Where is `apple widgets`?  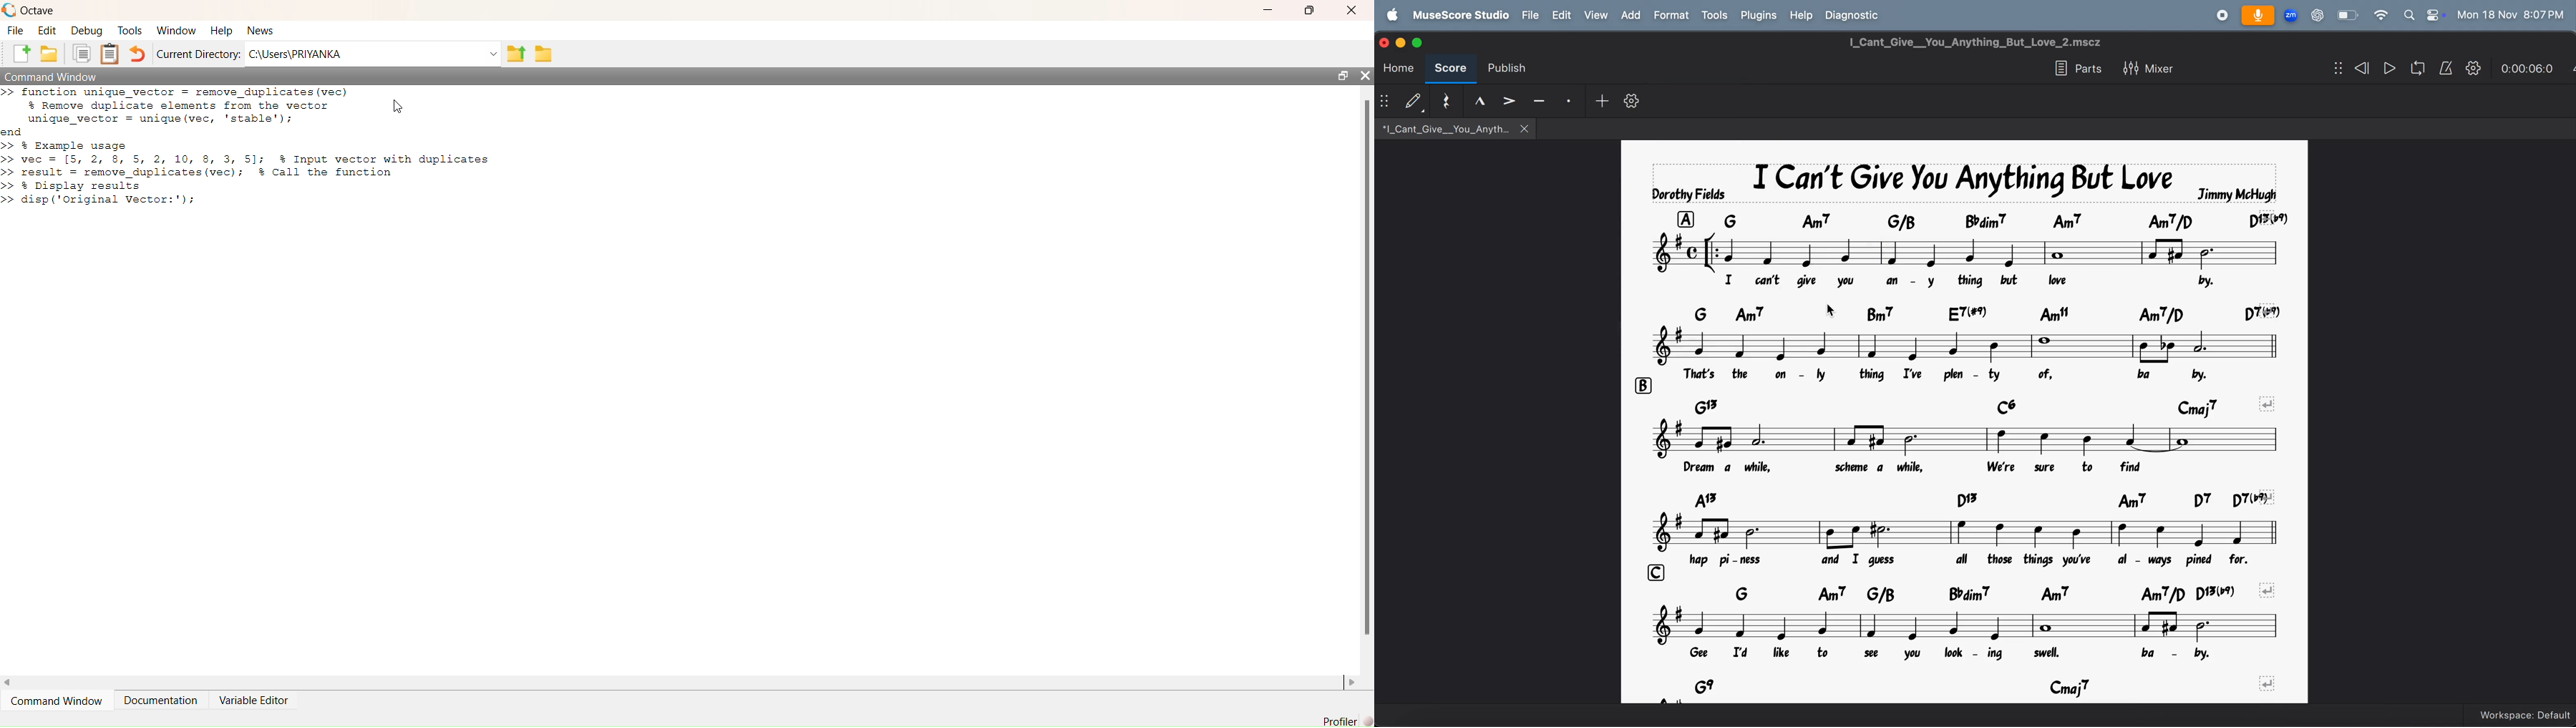
apple widgets is located at coordinates (2423, 16).